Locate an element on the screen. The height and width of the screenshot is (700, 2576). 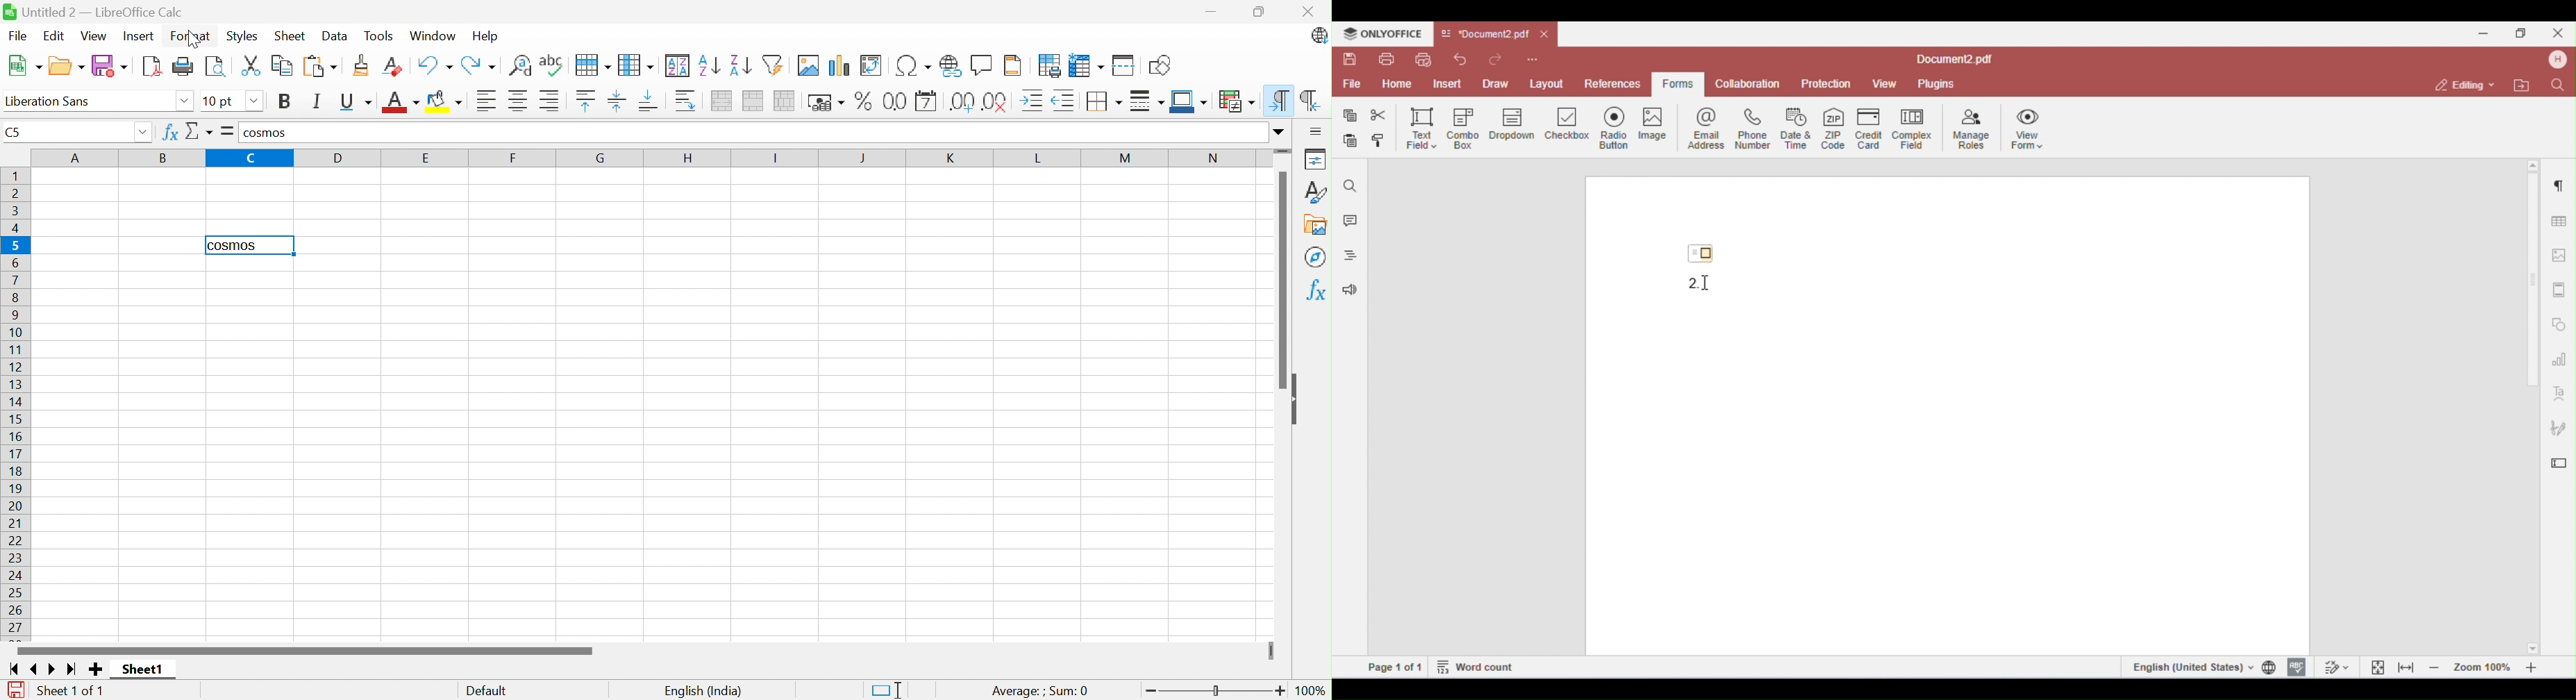
English (India) is located at coordinates (704, 692).